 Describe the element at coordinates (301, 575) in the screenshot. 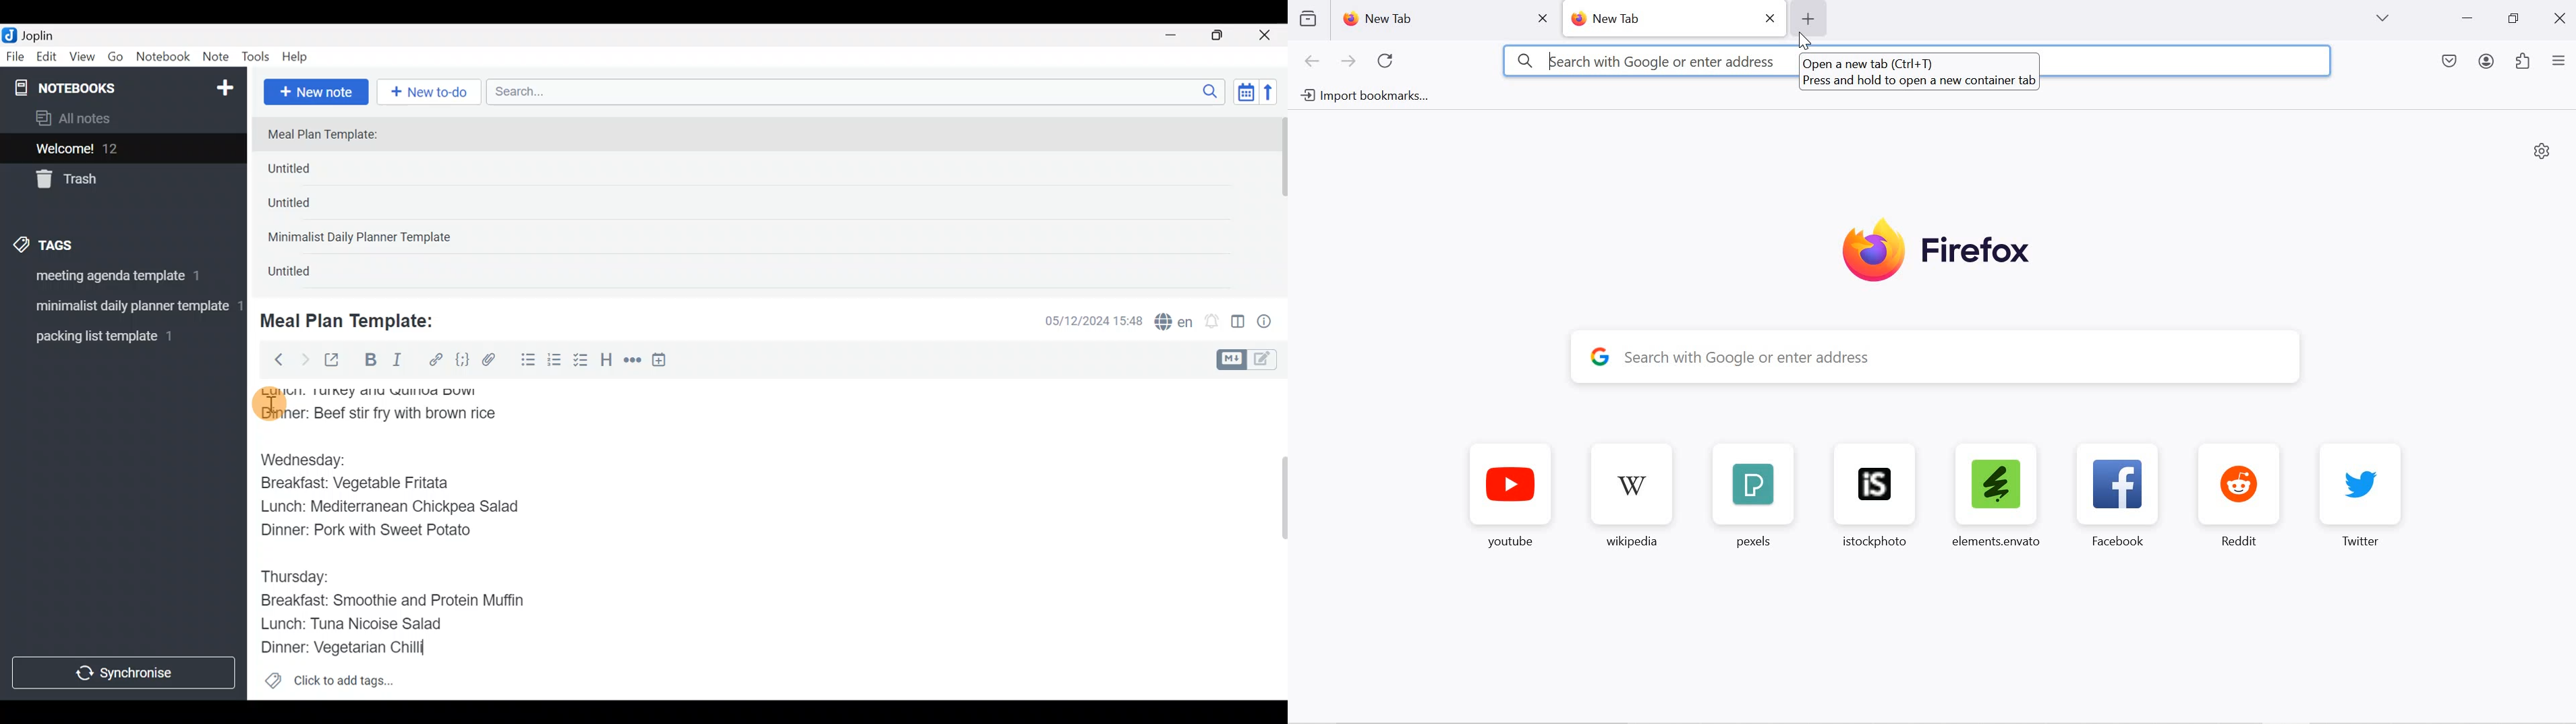

I see `Thursday:` at that location.